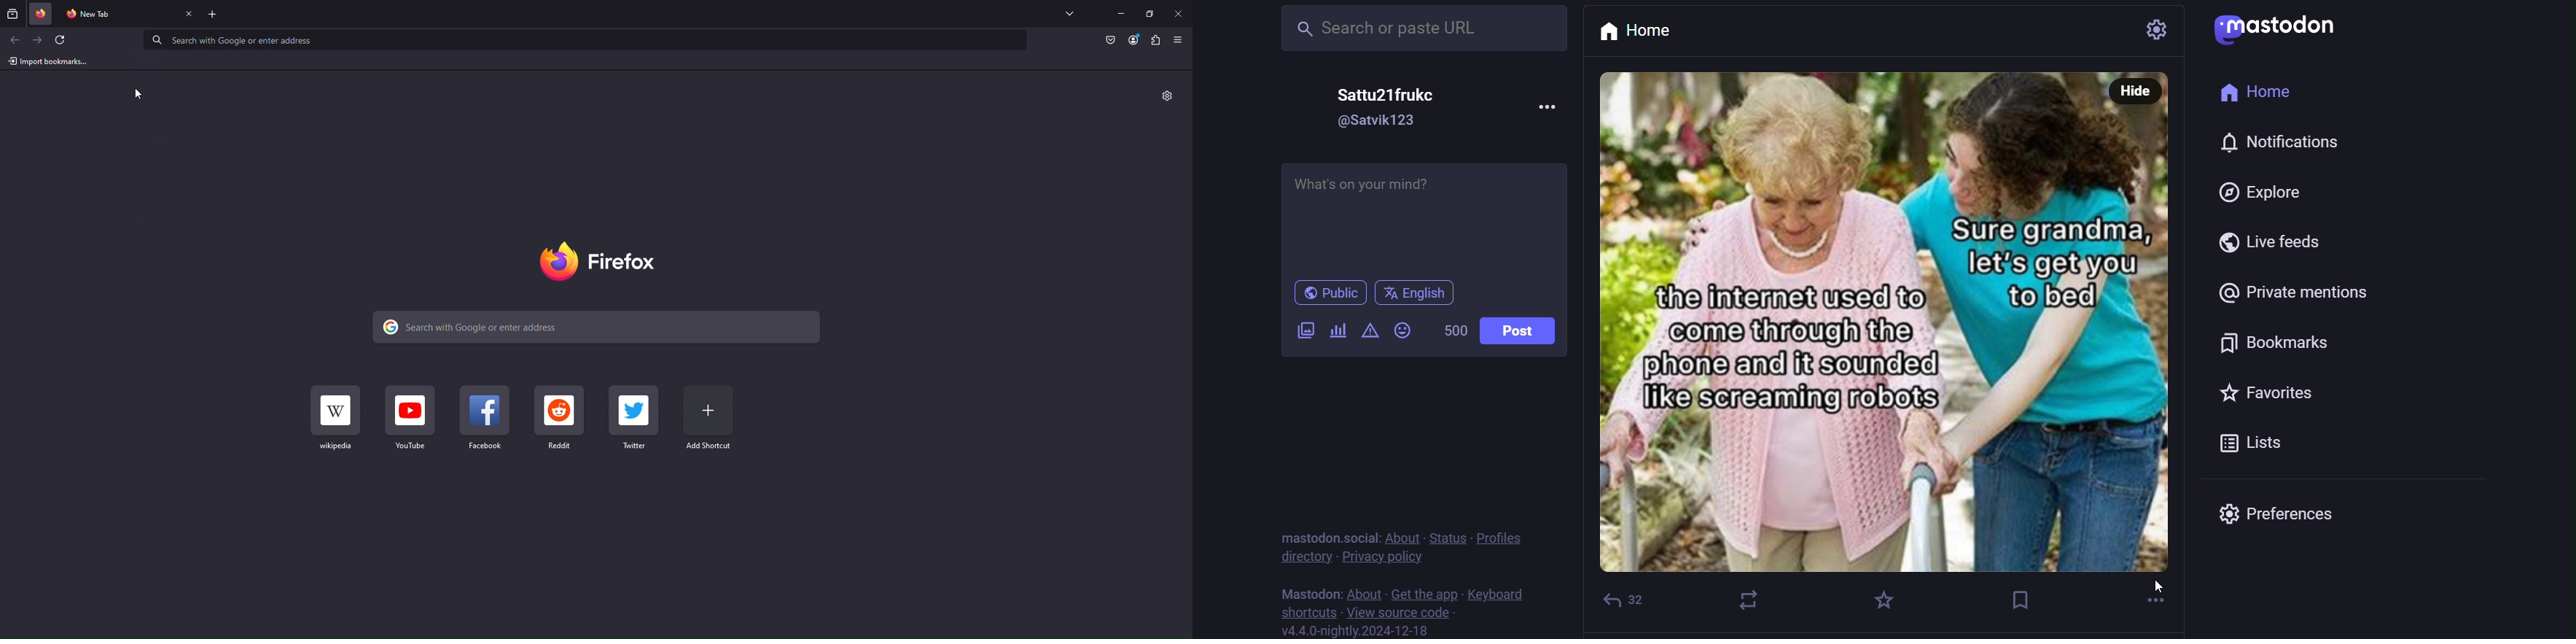 The height and width of the screenshot is (644, 2576). I want to click on List all Tabs, so click(1069, 13).